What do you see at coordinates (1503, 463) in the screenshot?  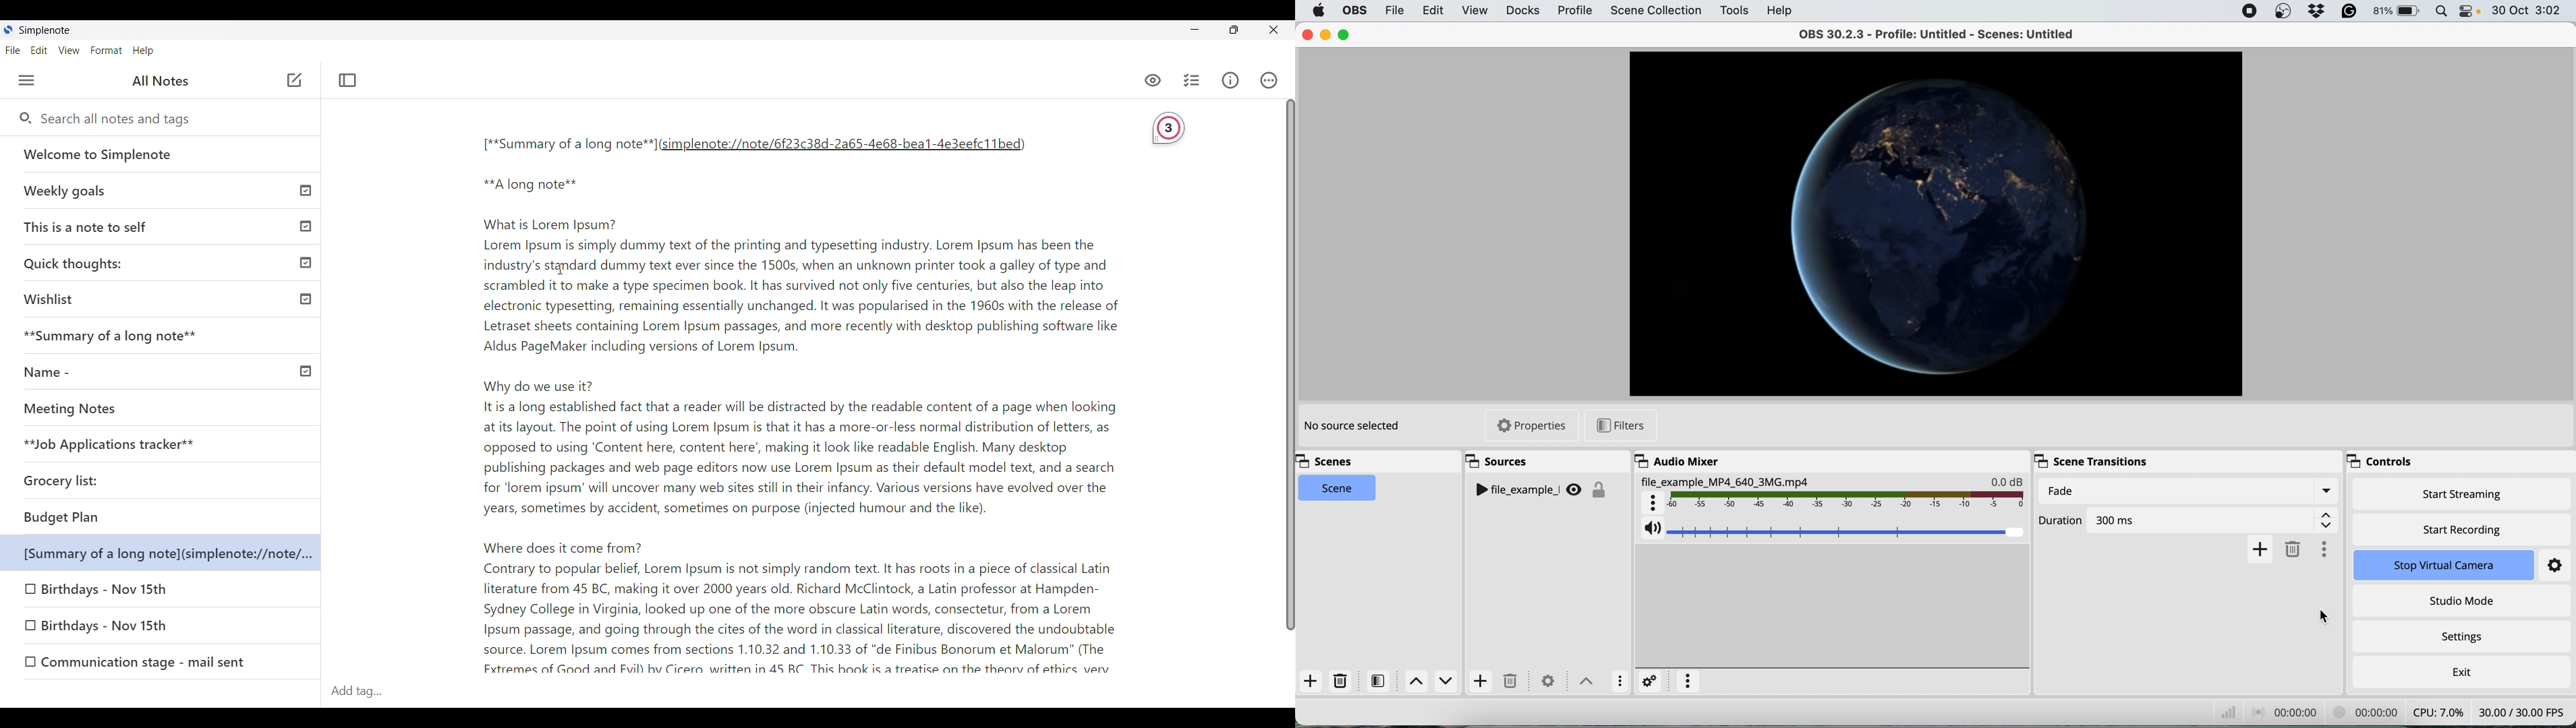 I see `sources` at bounding box center [1503, 463].